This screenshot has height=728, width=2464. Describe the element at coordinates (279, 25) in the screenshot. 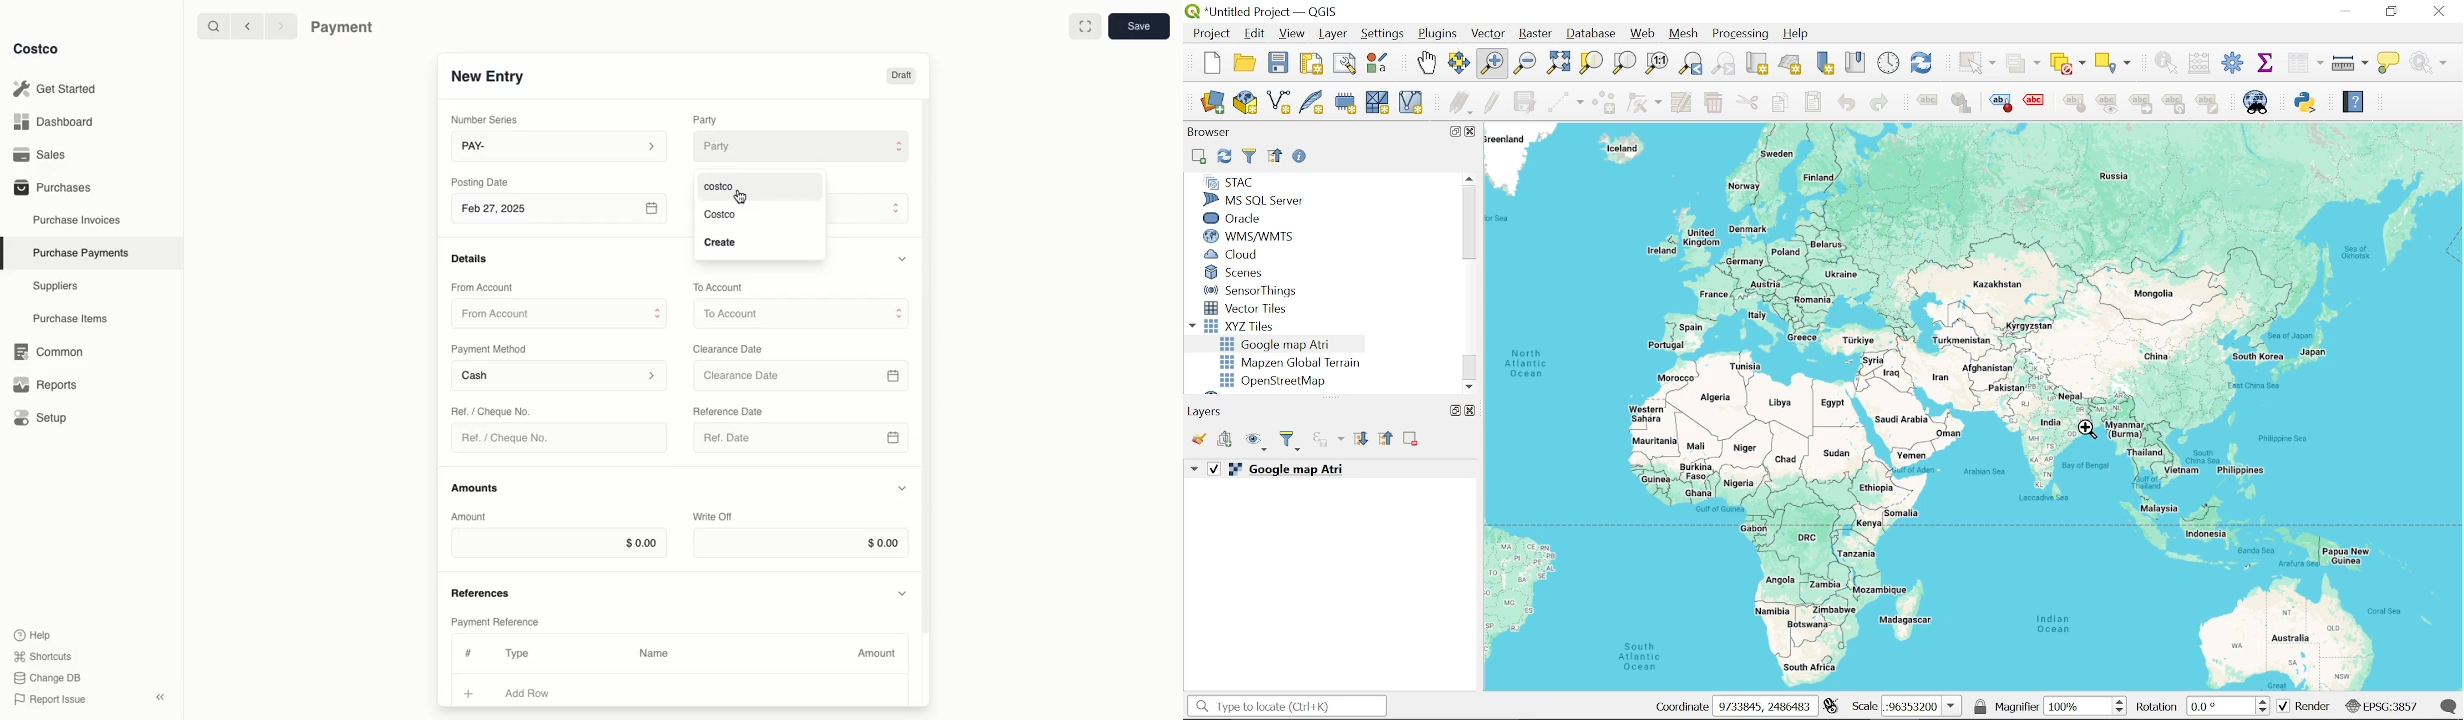

I see `Forward` at that location.